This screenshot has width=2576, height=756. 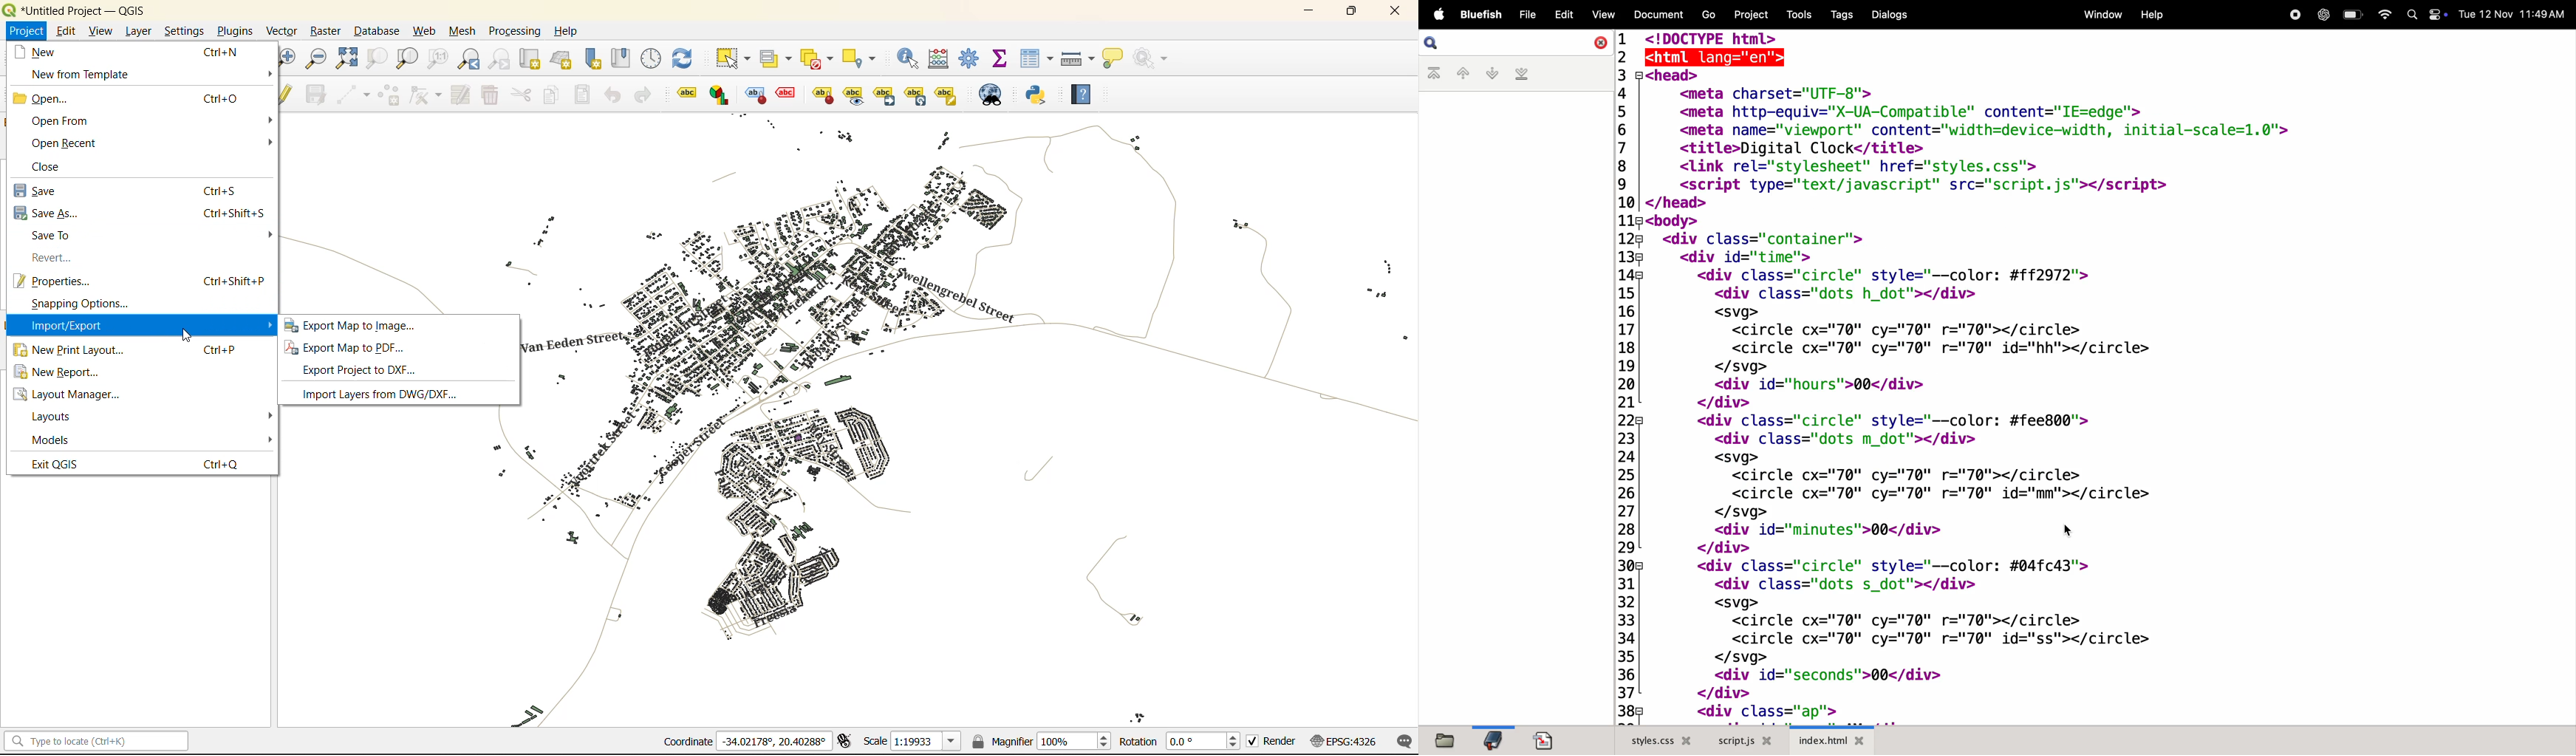 I want to click on export map to pdf, so click(x=353, y=349).